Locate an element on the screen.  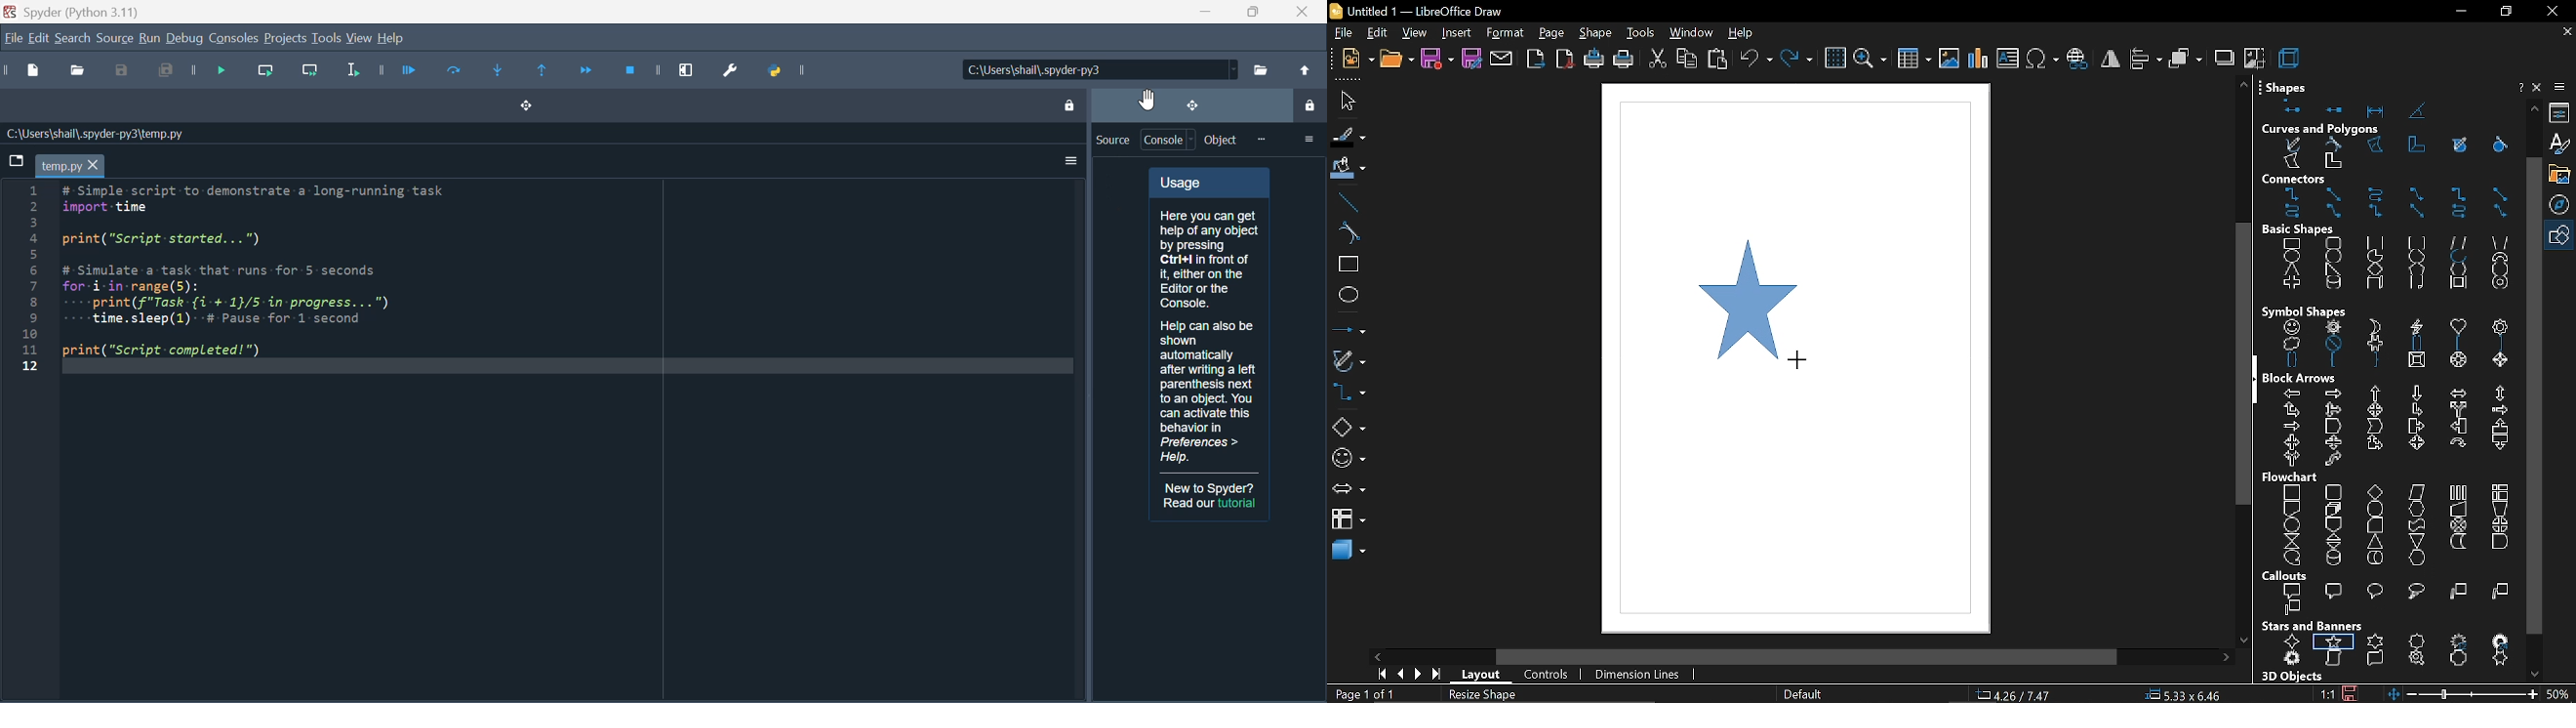
callouts is located at coordinates (2286, 575).